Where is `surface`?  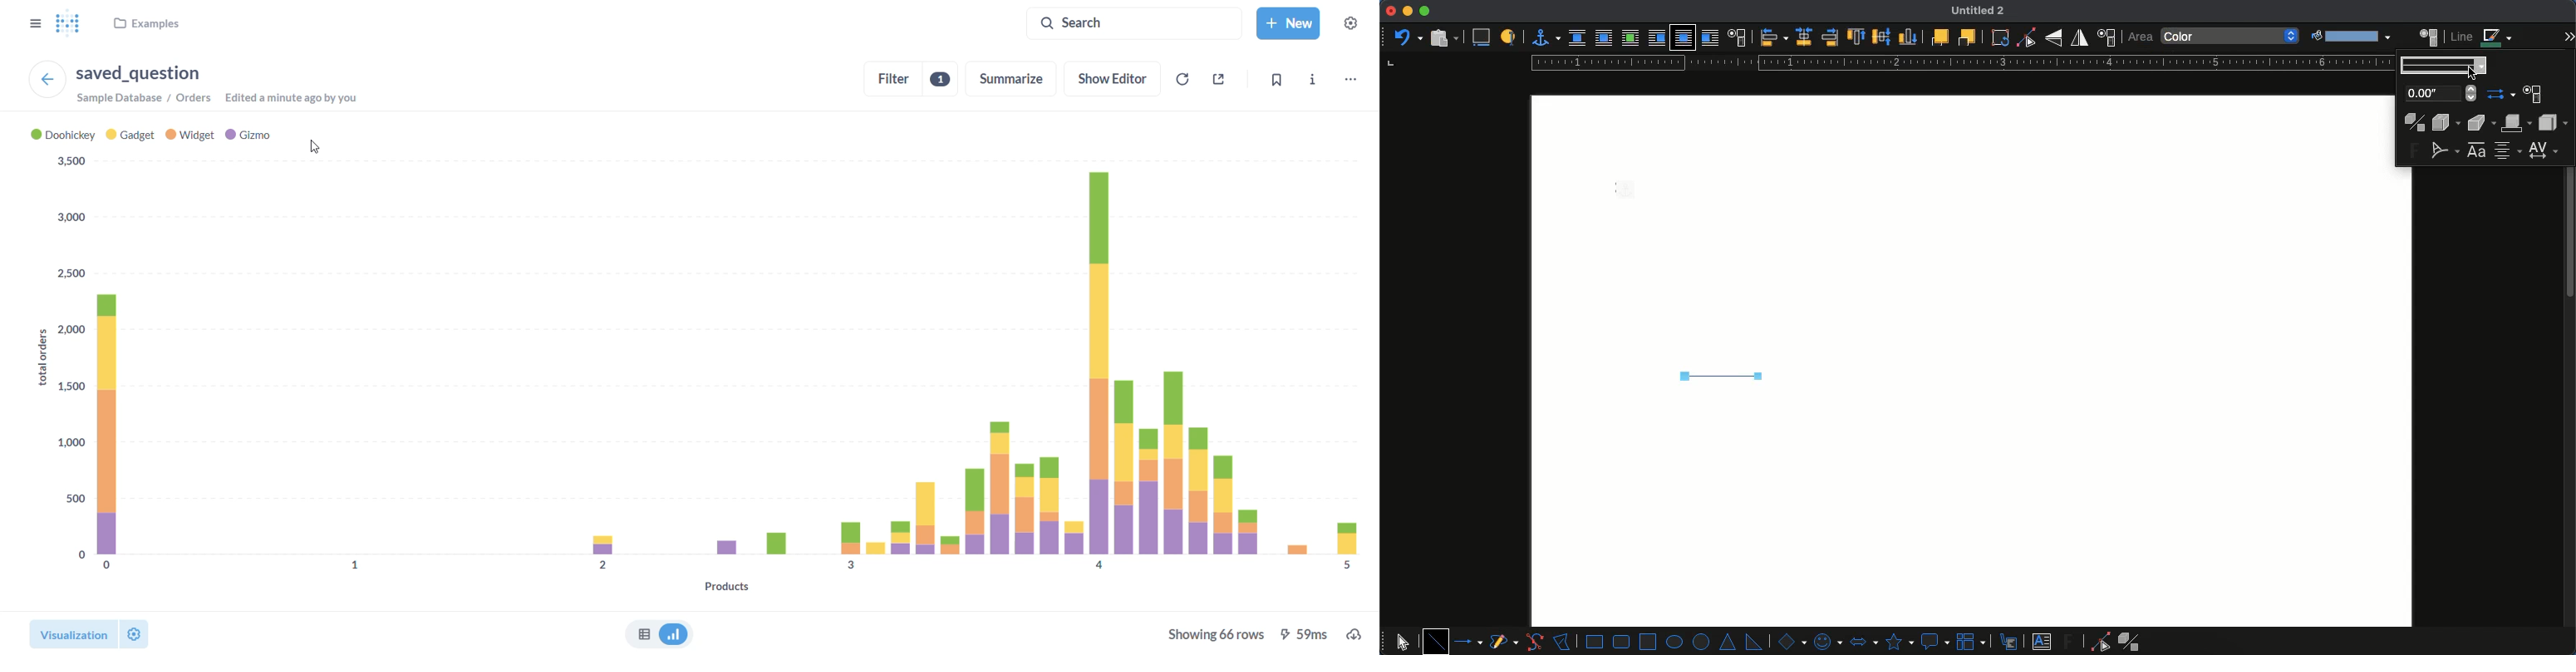 surface is located at coordinates (2552, 122).